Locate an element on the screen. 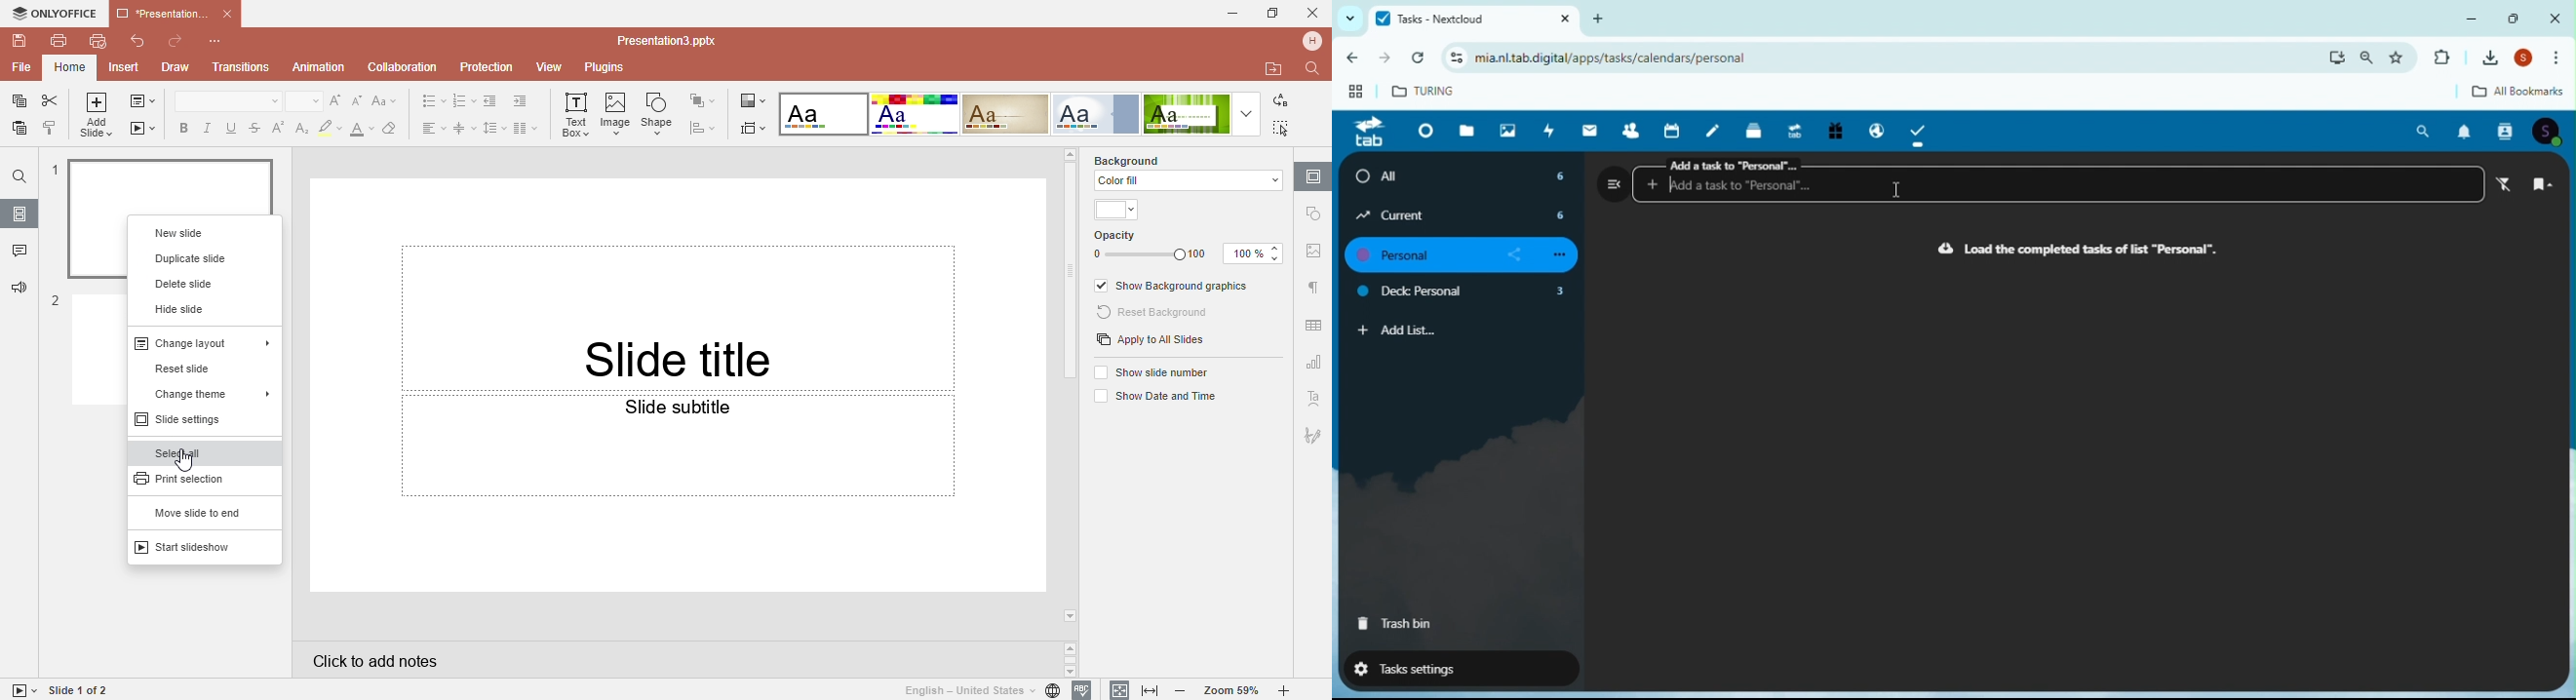  download is located at coordinates (2337, 57).